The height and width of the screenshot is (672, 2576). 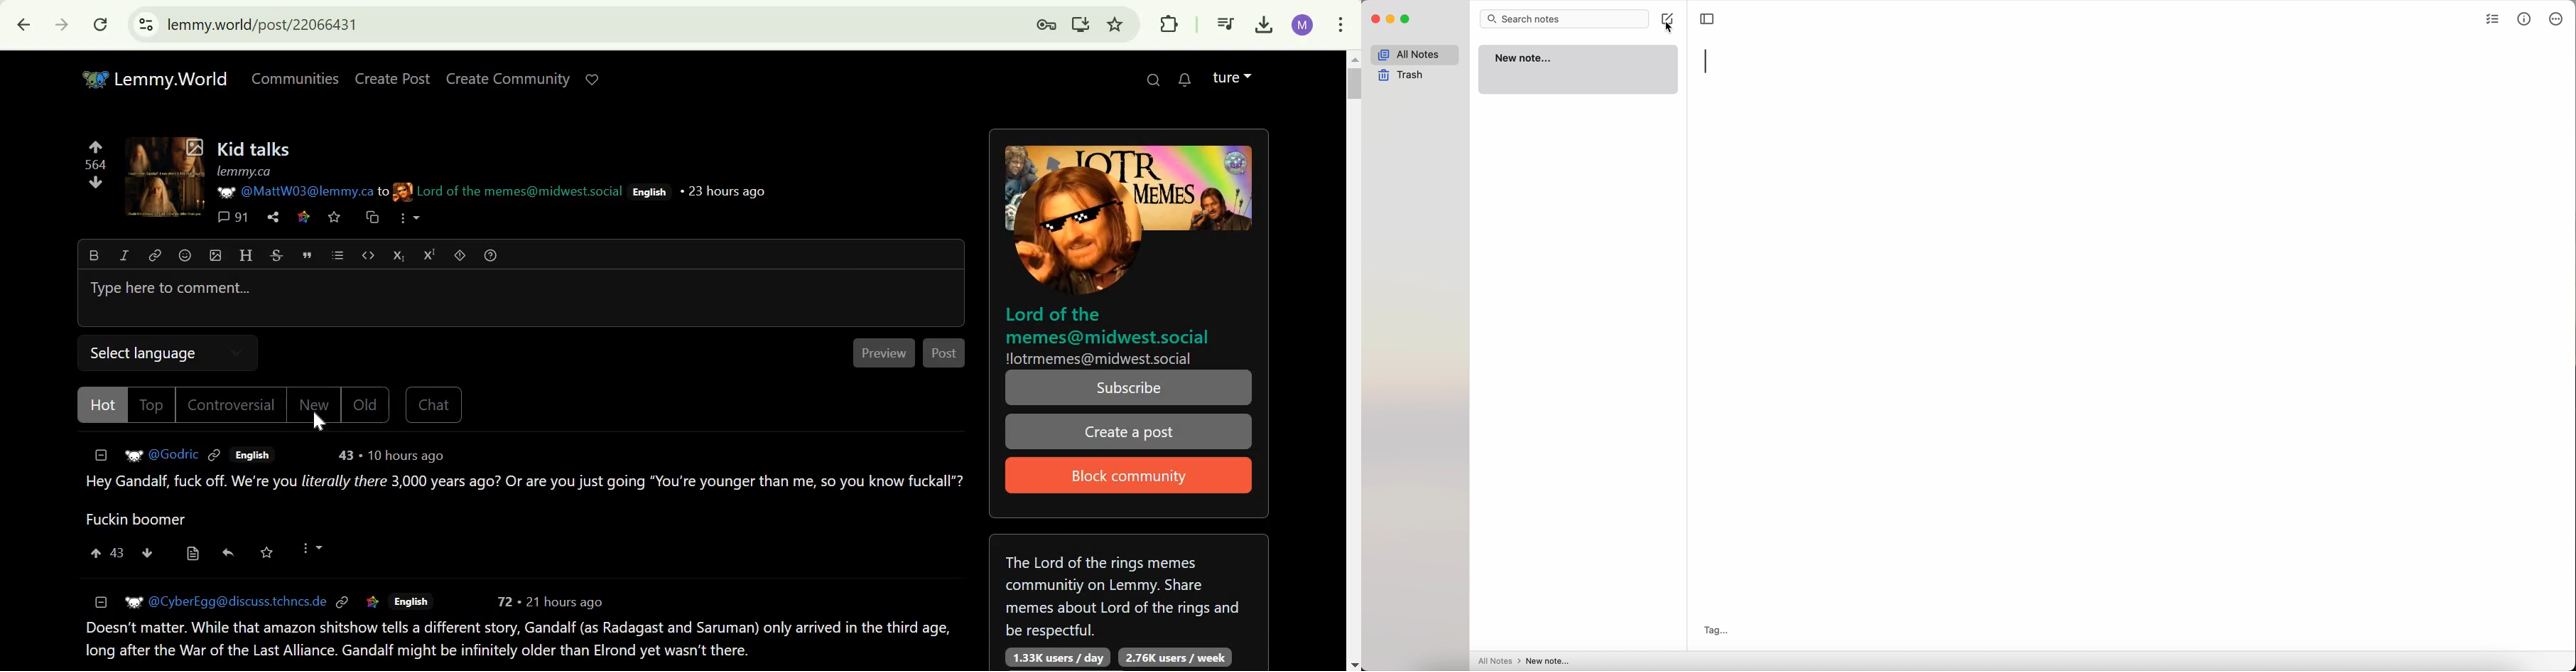 I want to click on Scrollbar, so click(x=1353, y=360).